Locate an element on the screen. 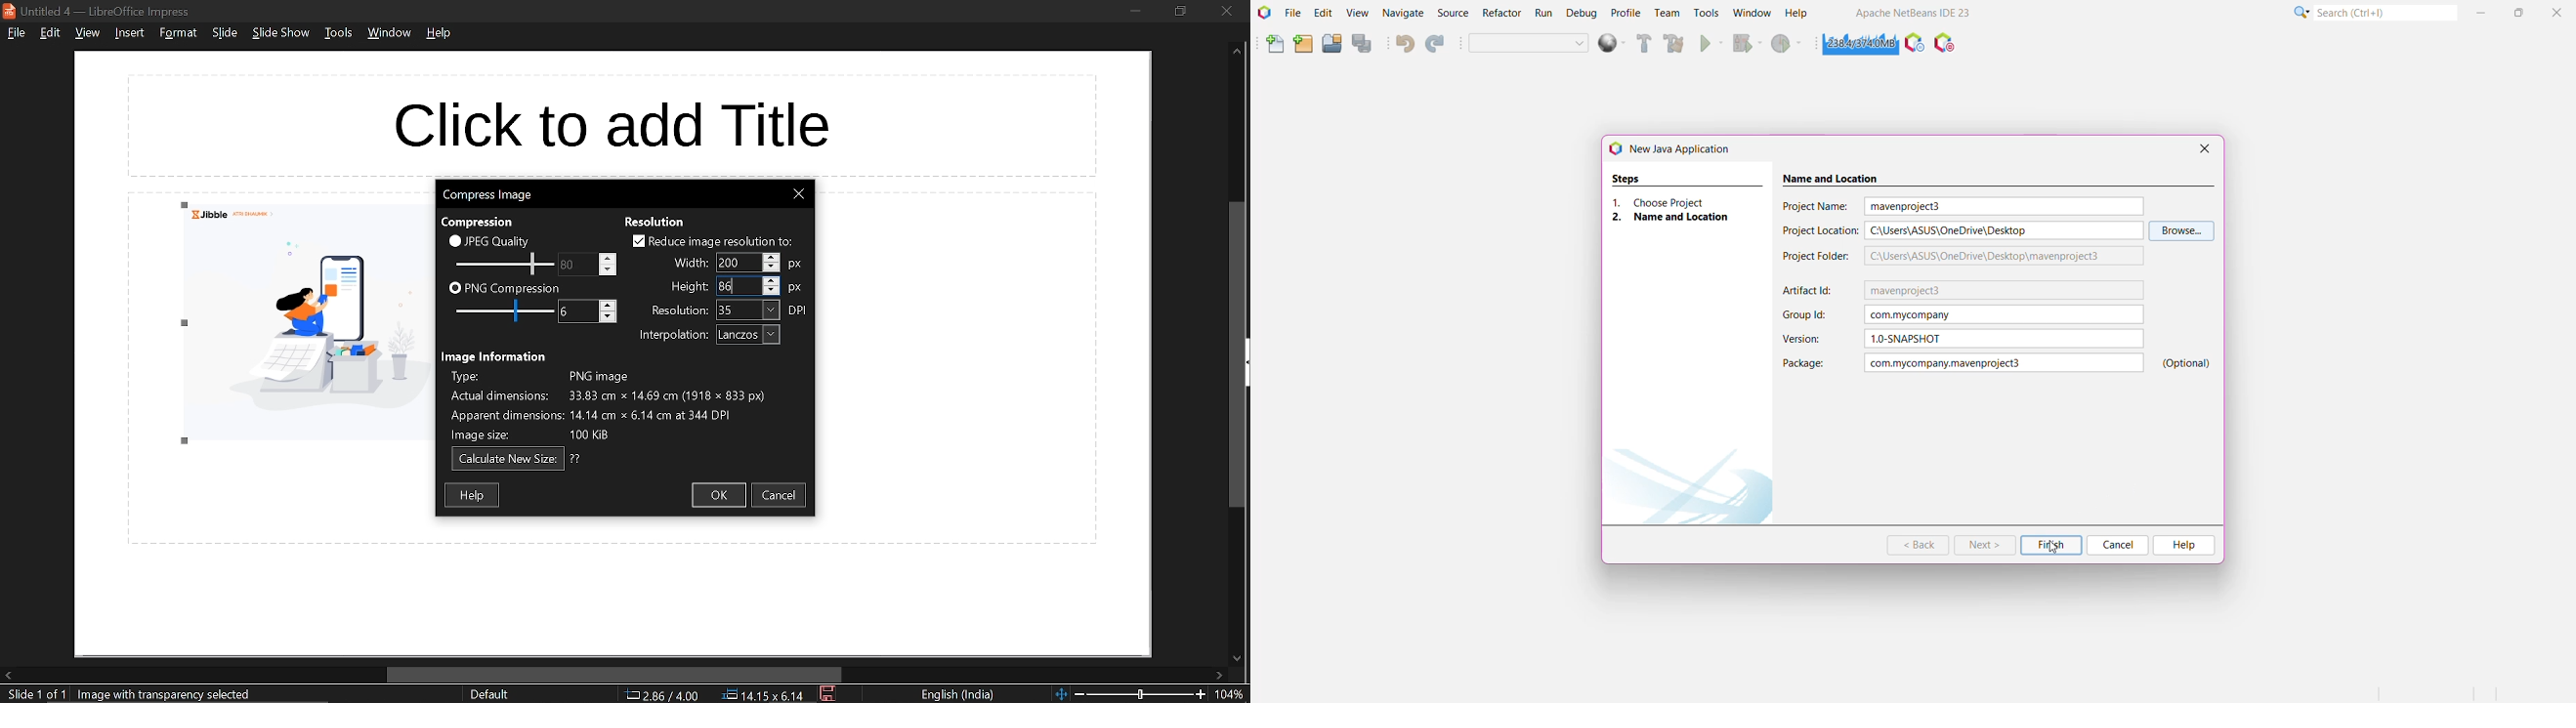 The width and height of the screenshot is (2576, 728). increase jpeg quality is located at coordinates (608, 258).